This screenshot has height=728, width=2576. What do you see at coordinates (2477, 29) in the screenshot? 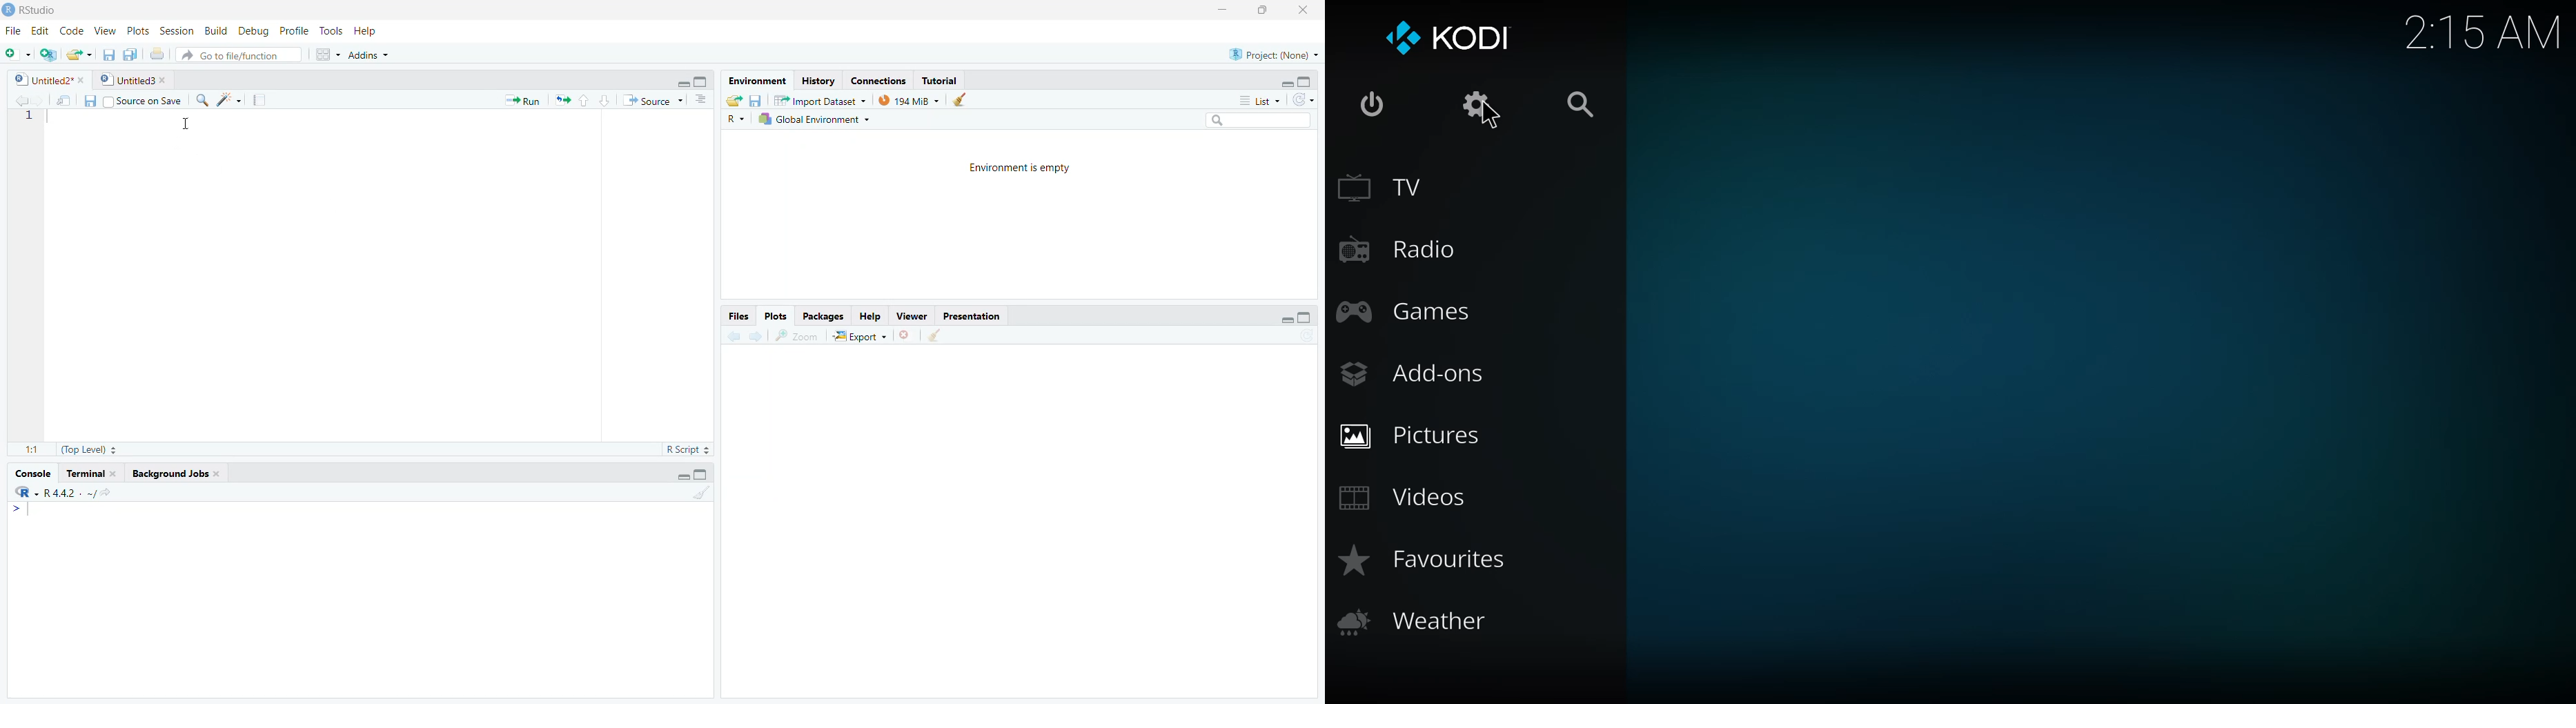
I see `time` at bounding box center [2477, 29].